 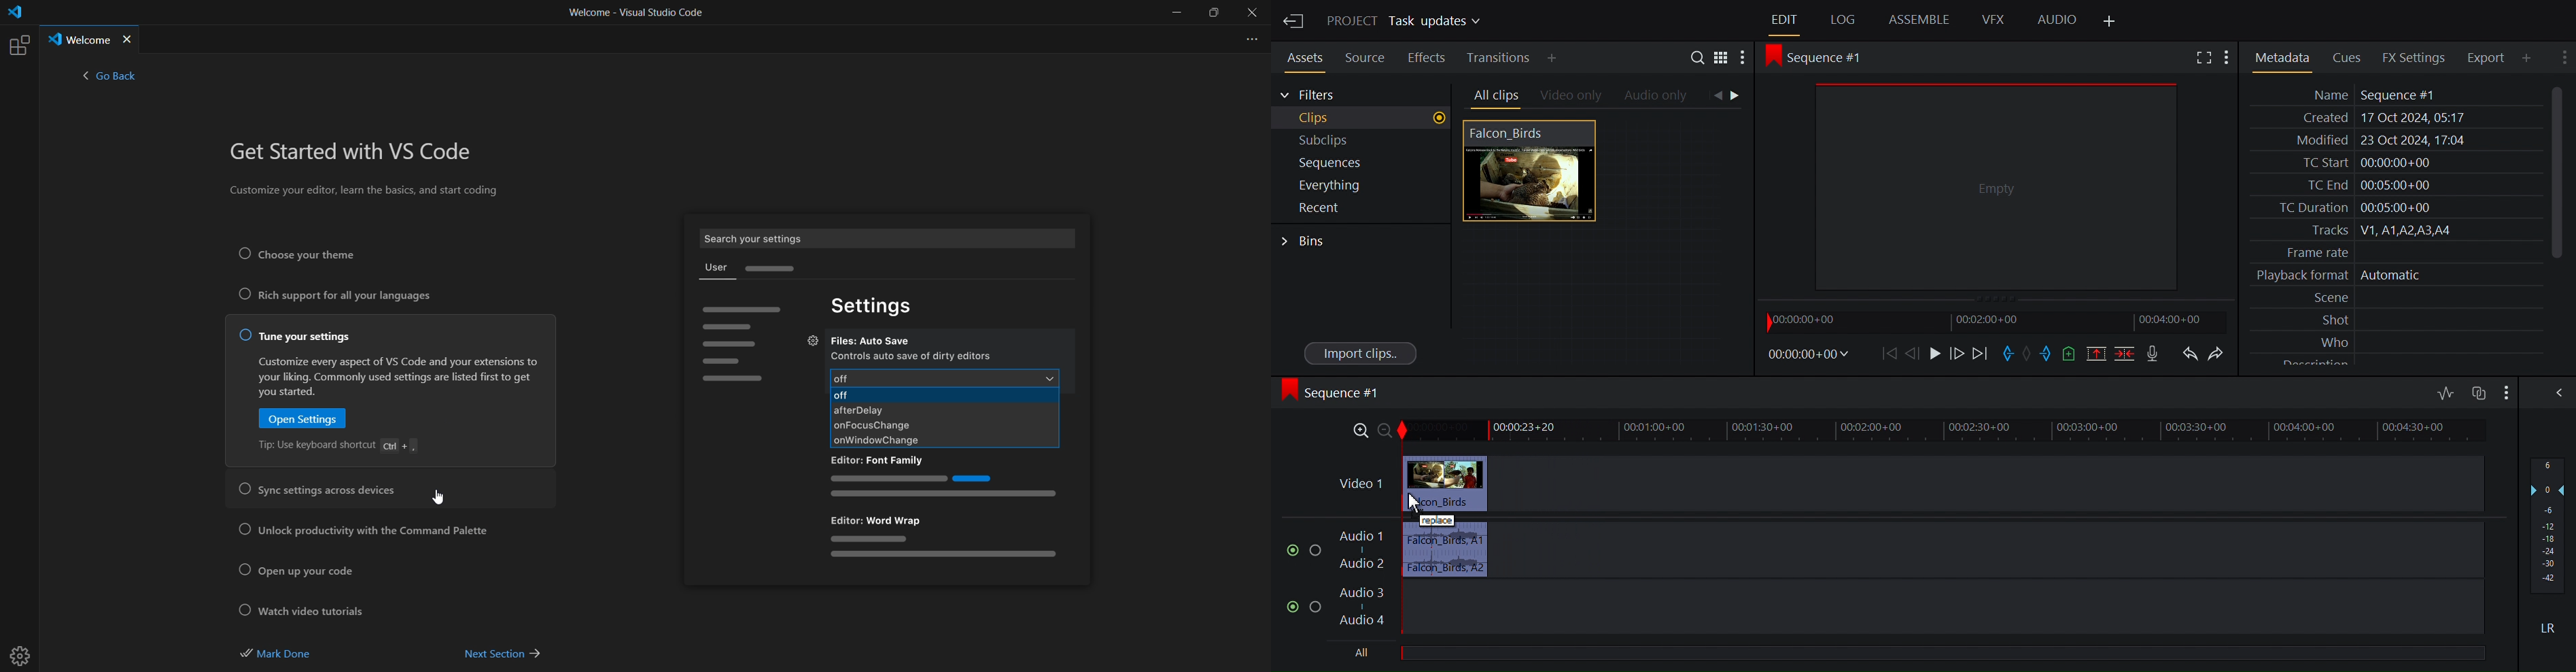 What do you see at coordinates (318, 491) in the screenshot?
I see `sync setting across devices` at bounding box center [318, 491].